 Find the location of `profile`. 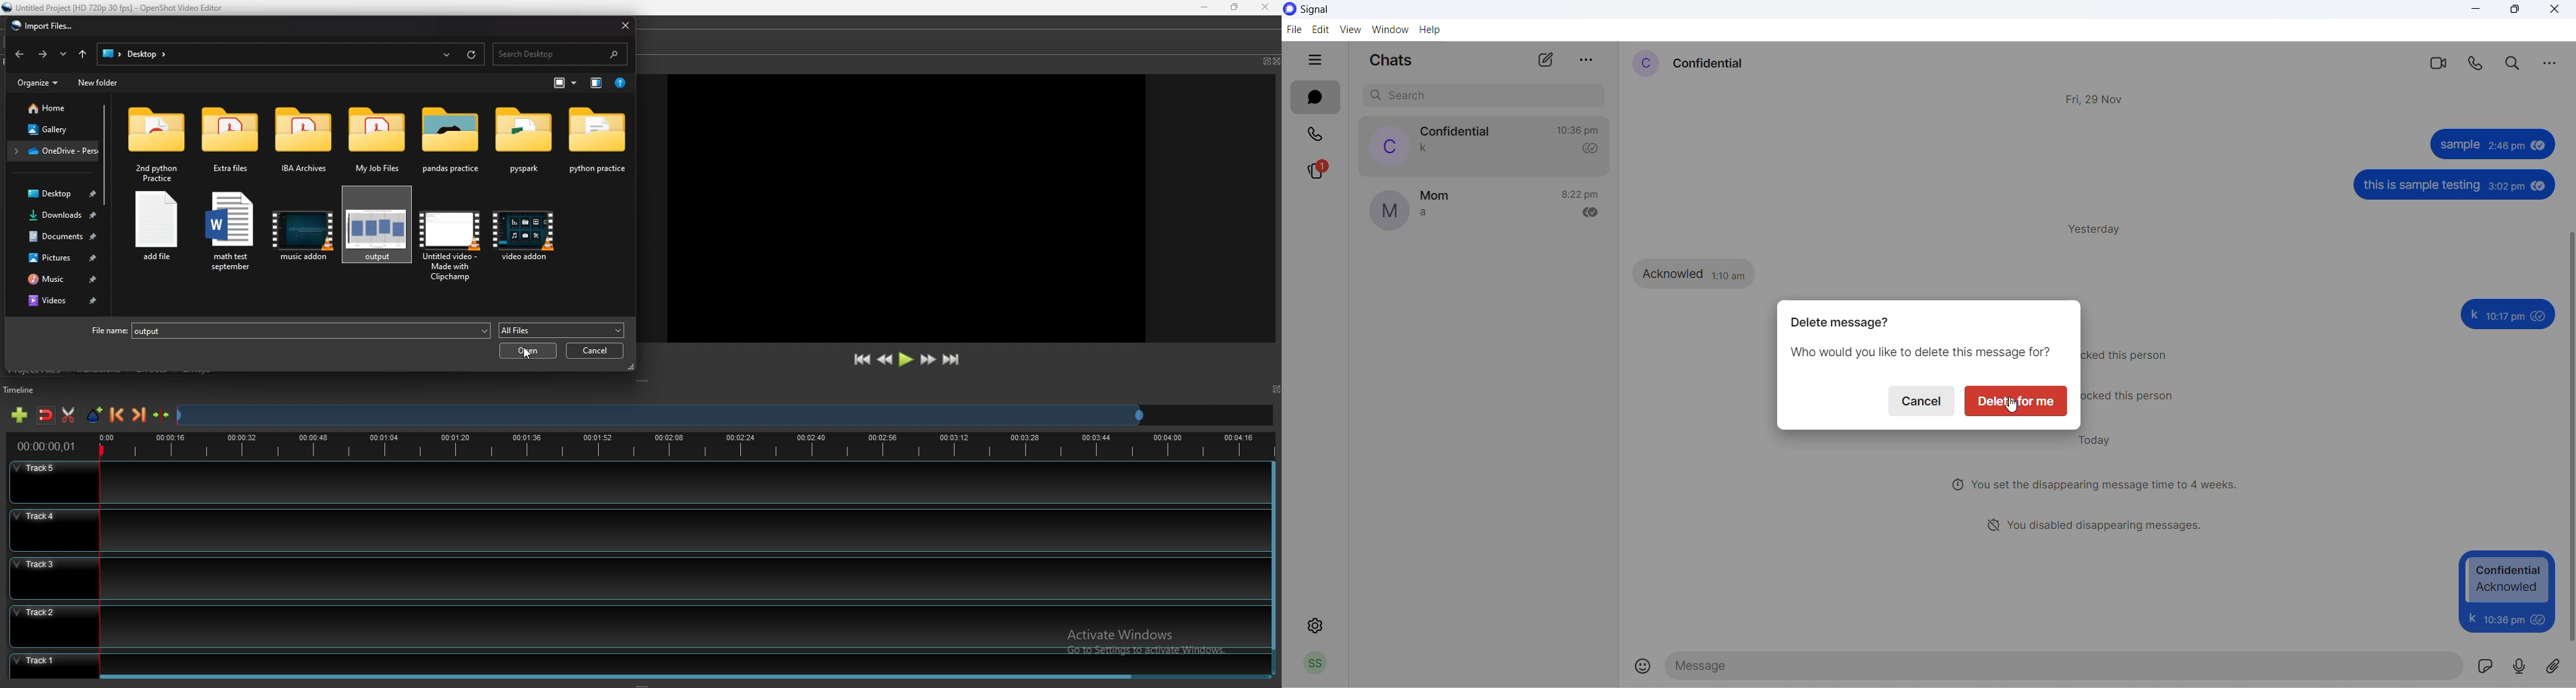

profile is located at coordinates (1324, 664).